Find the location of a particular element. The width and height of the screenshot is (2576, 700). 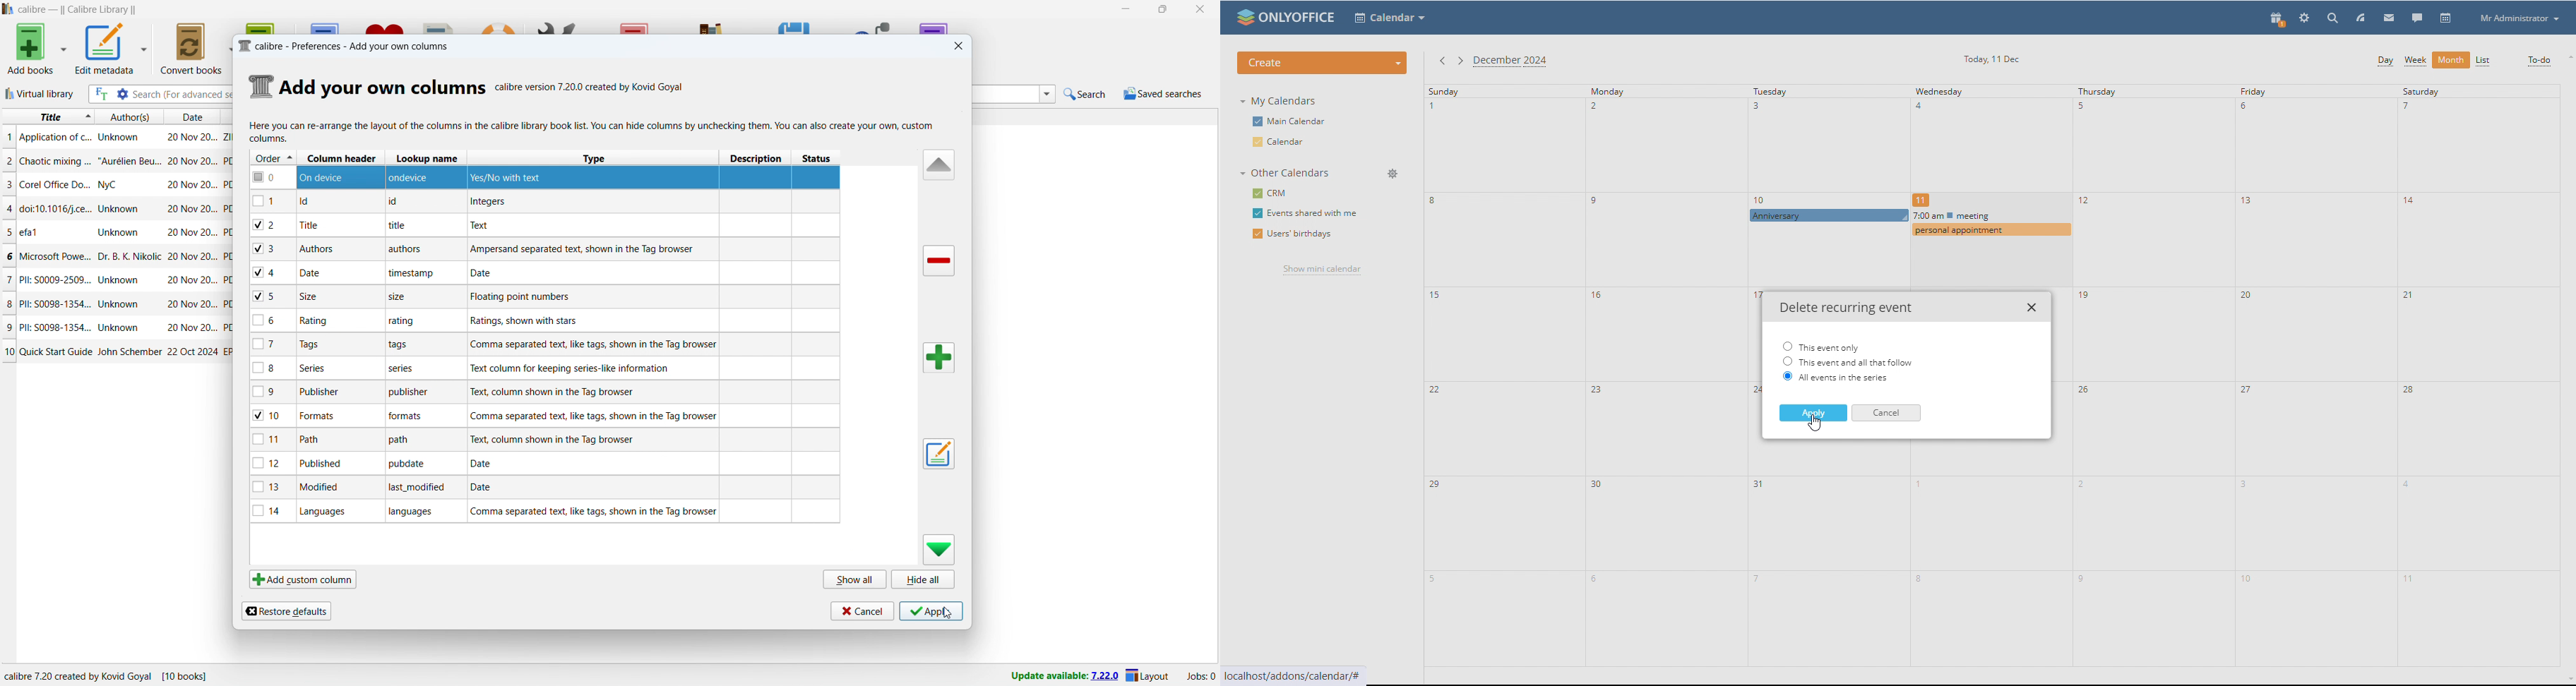

Wednesday is located at coordinates (1986, 143).